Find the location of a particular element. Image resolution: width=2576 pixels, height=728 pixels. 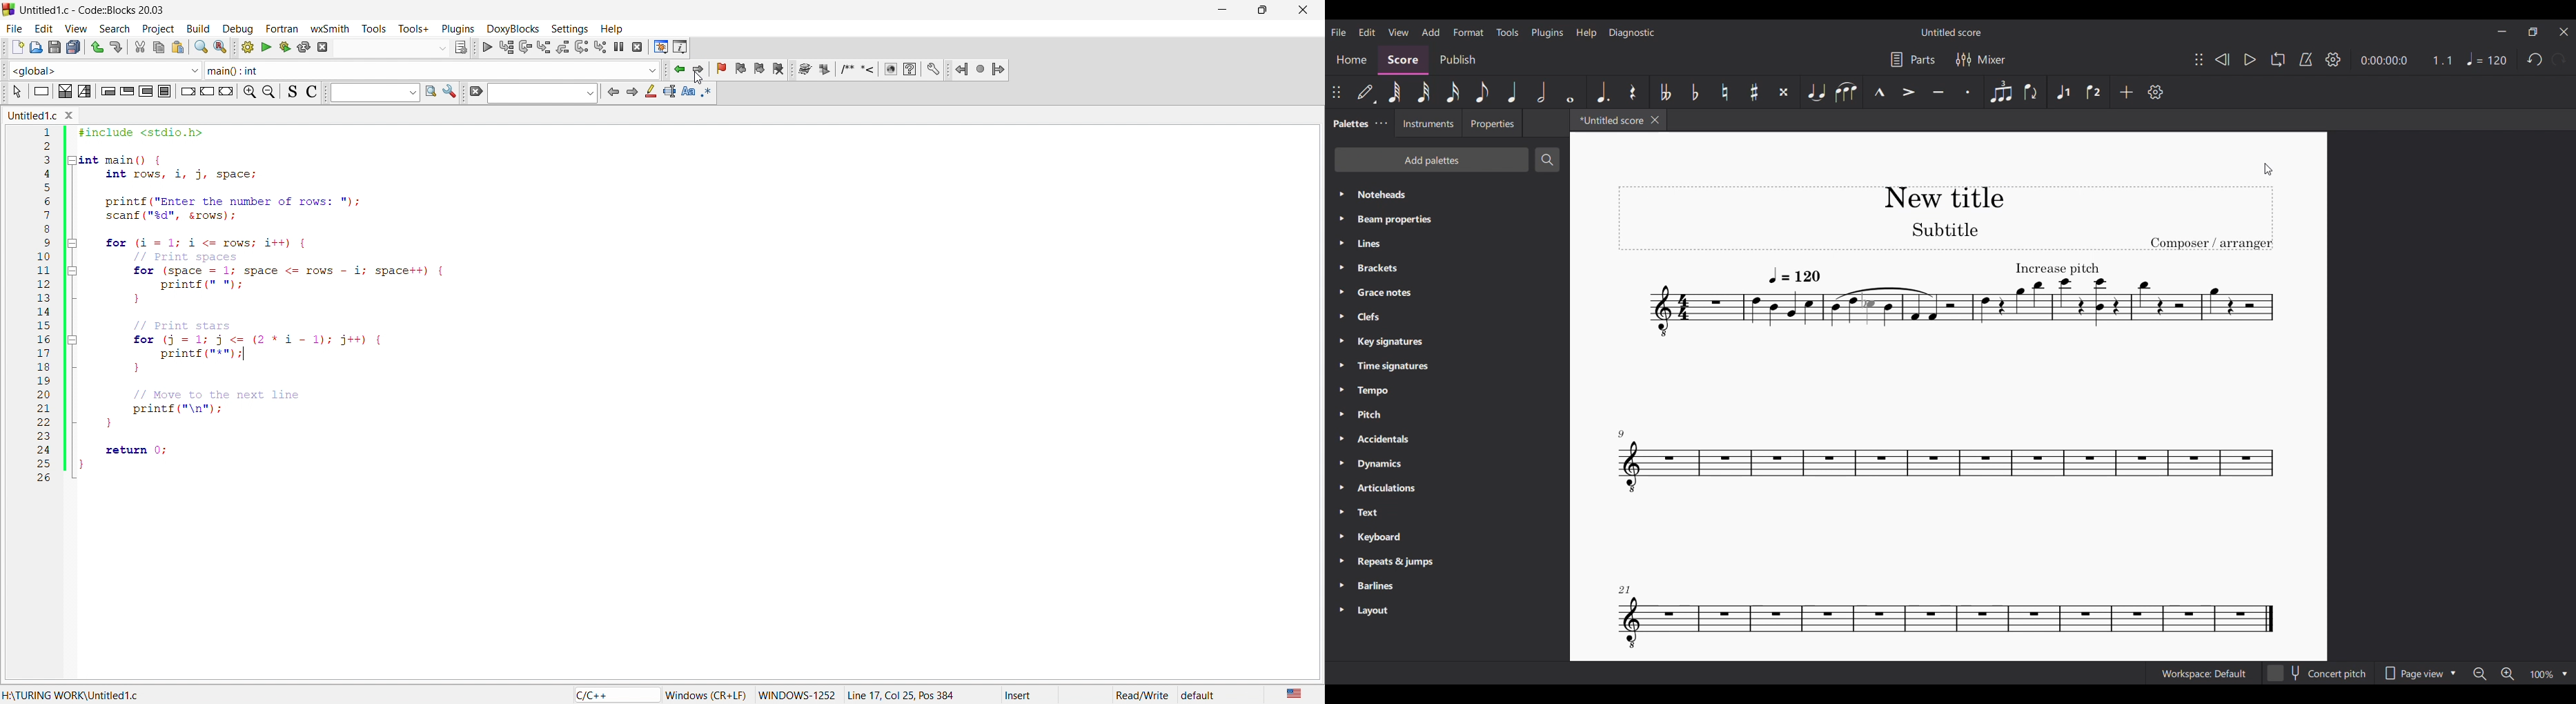

open file is located at coordinates (35, 48).